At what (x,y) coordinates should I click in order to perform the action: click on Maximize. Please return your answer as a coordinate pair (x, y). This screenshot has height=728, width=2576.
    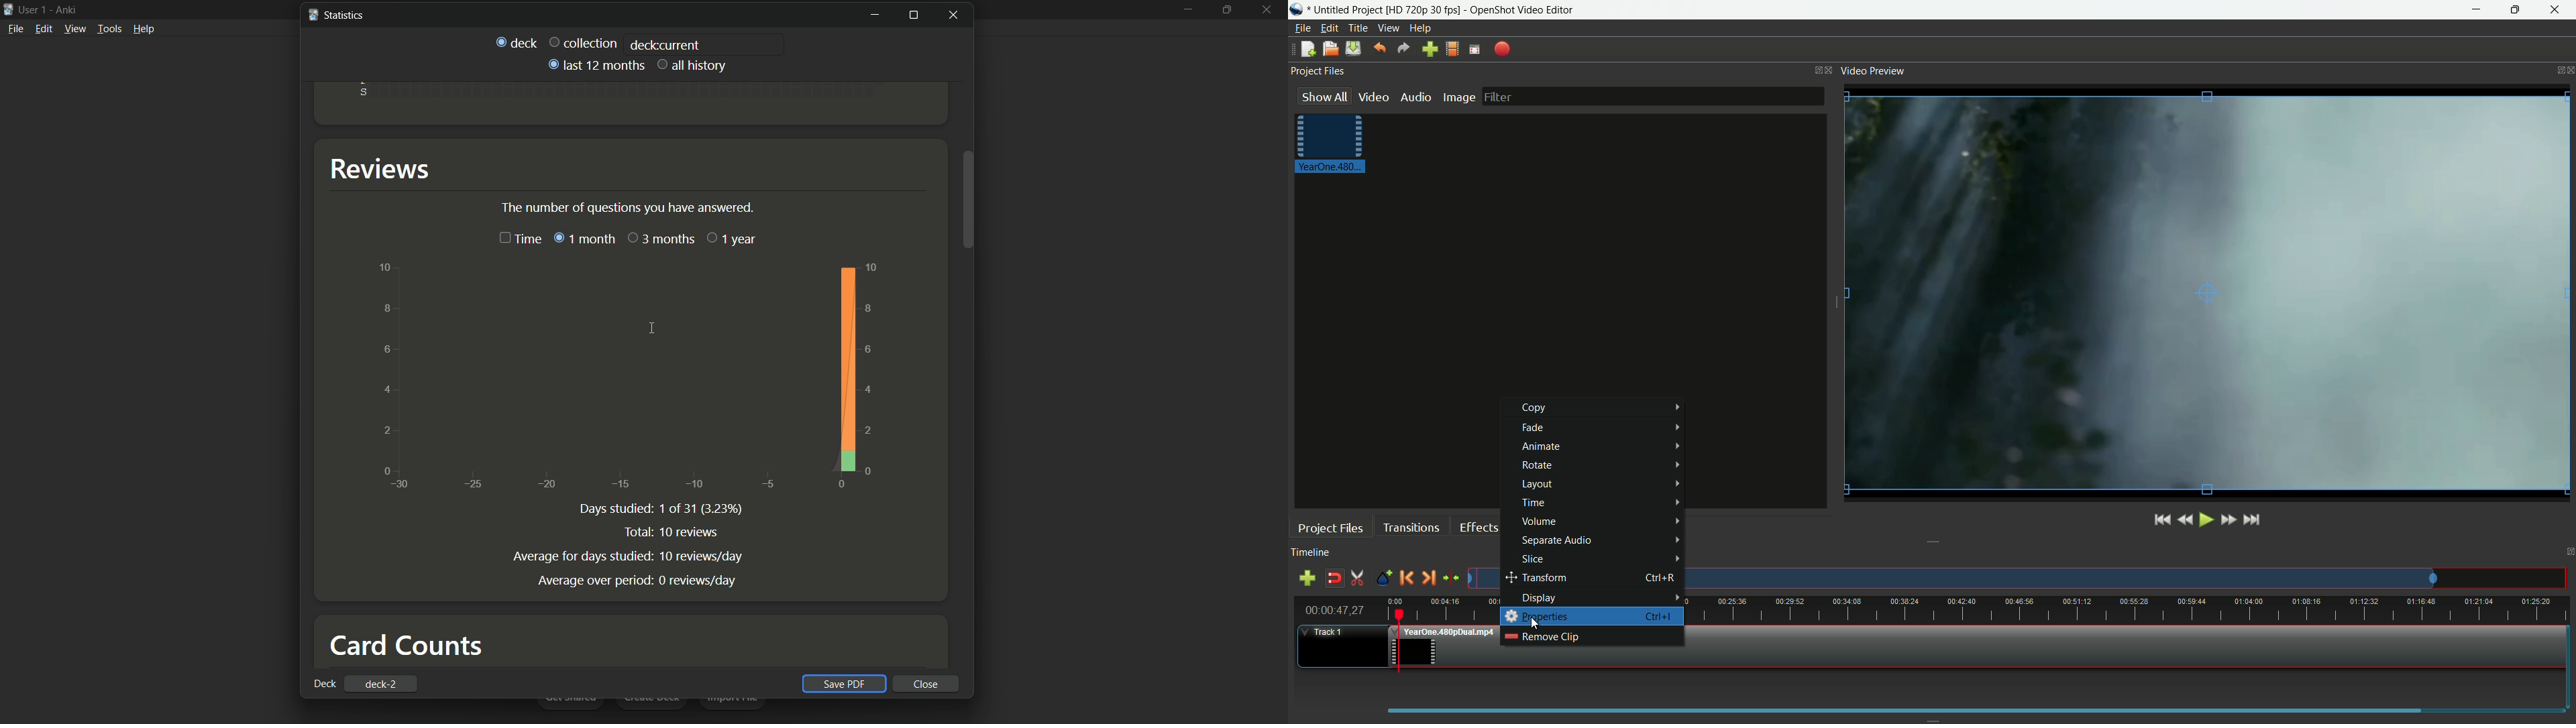
    Looking at the image, I should click on (1229, 17).